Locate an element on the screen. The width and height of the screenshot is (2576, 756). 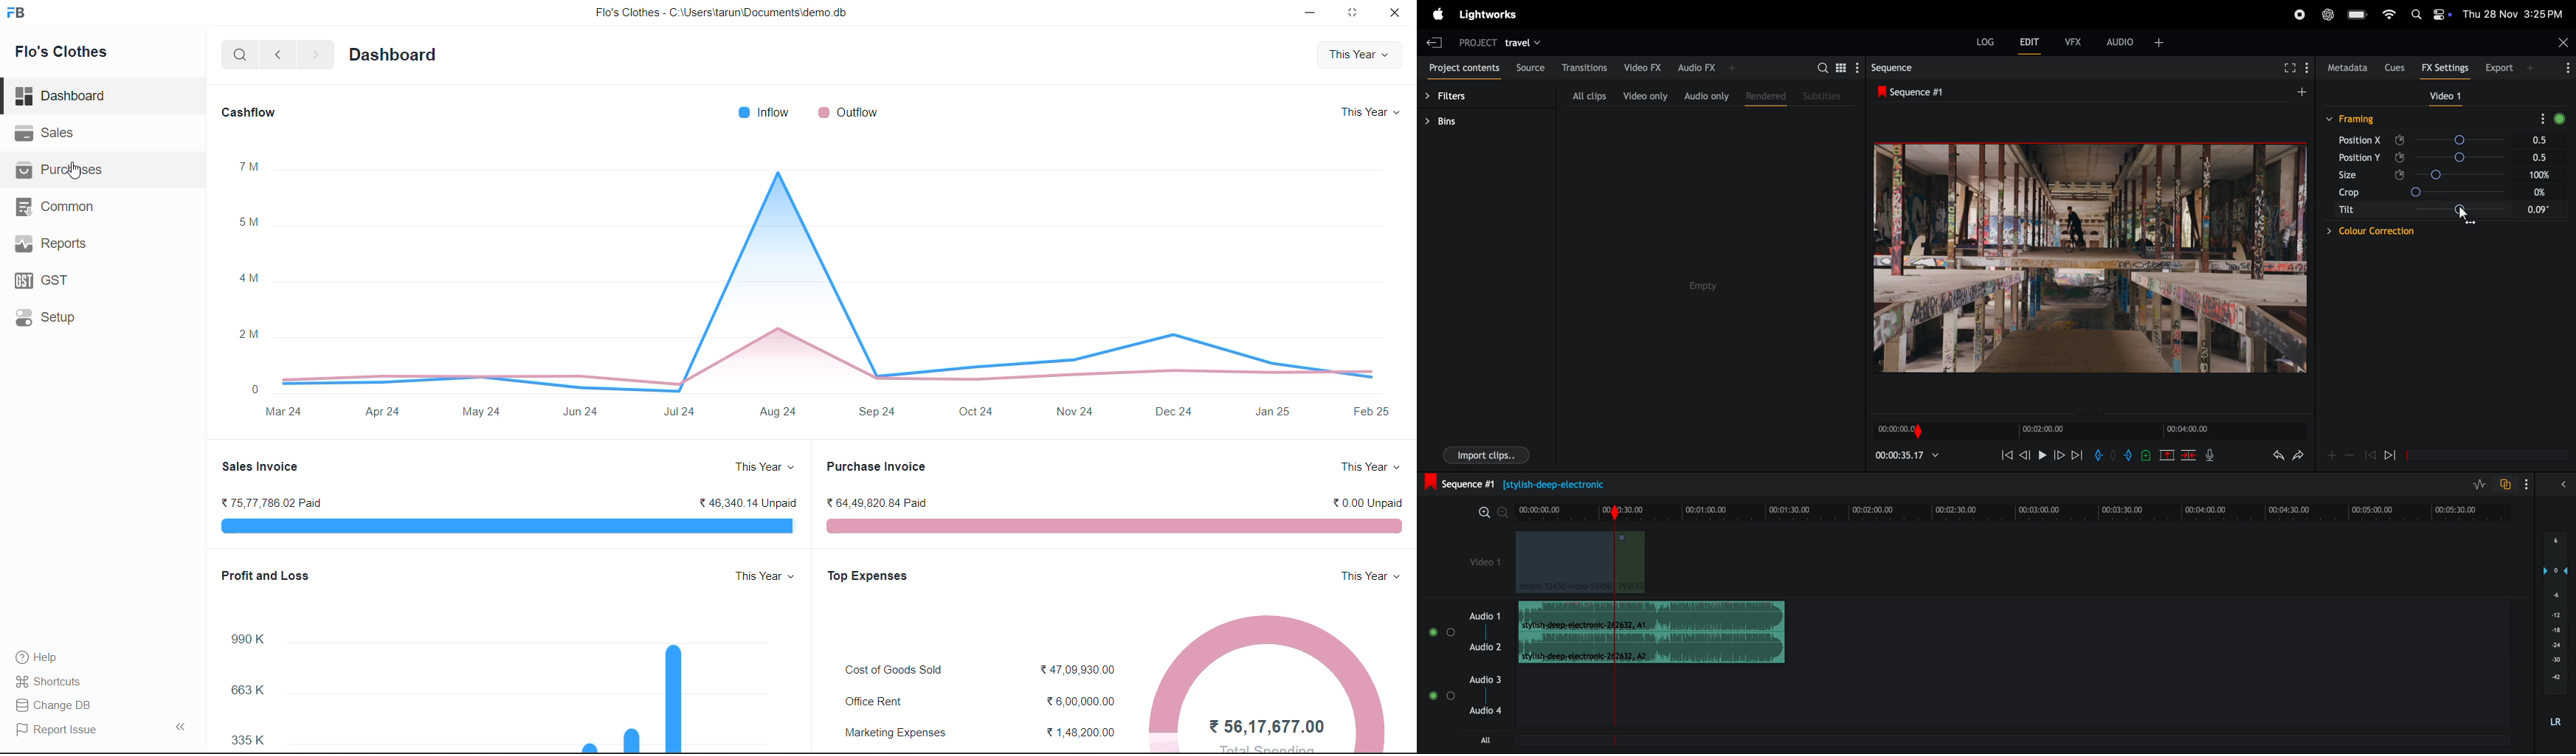
Dec 24 is located at coordinates (1171, 412).